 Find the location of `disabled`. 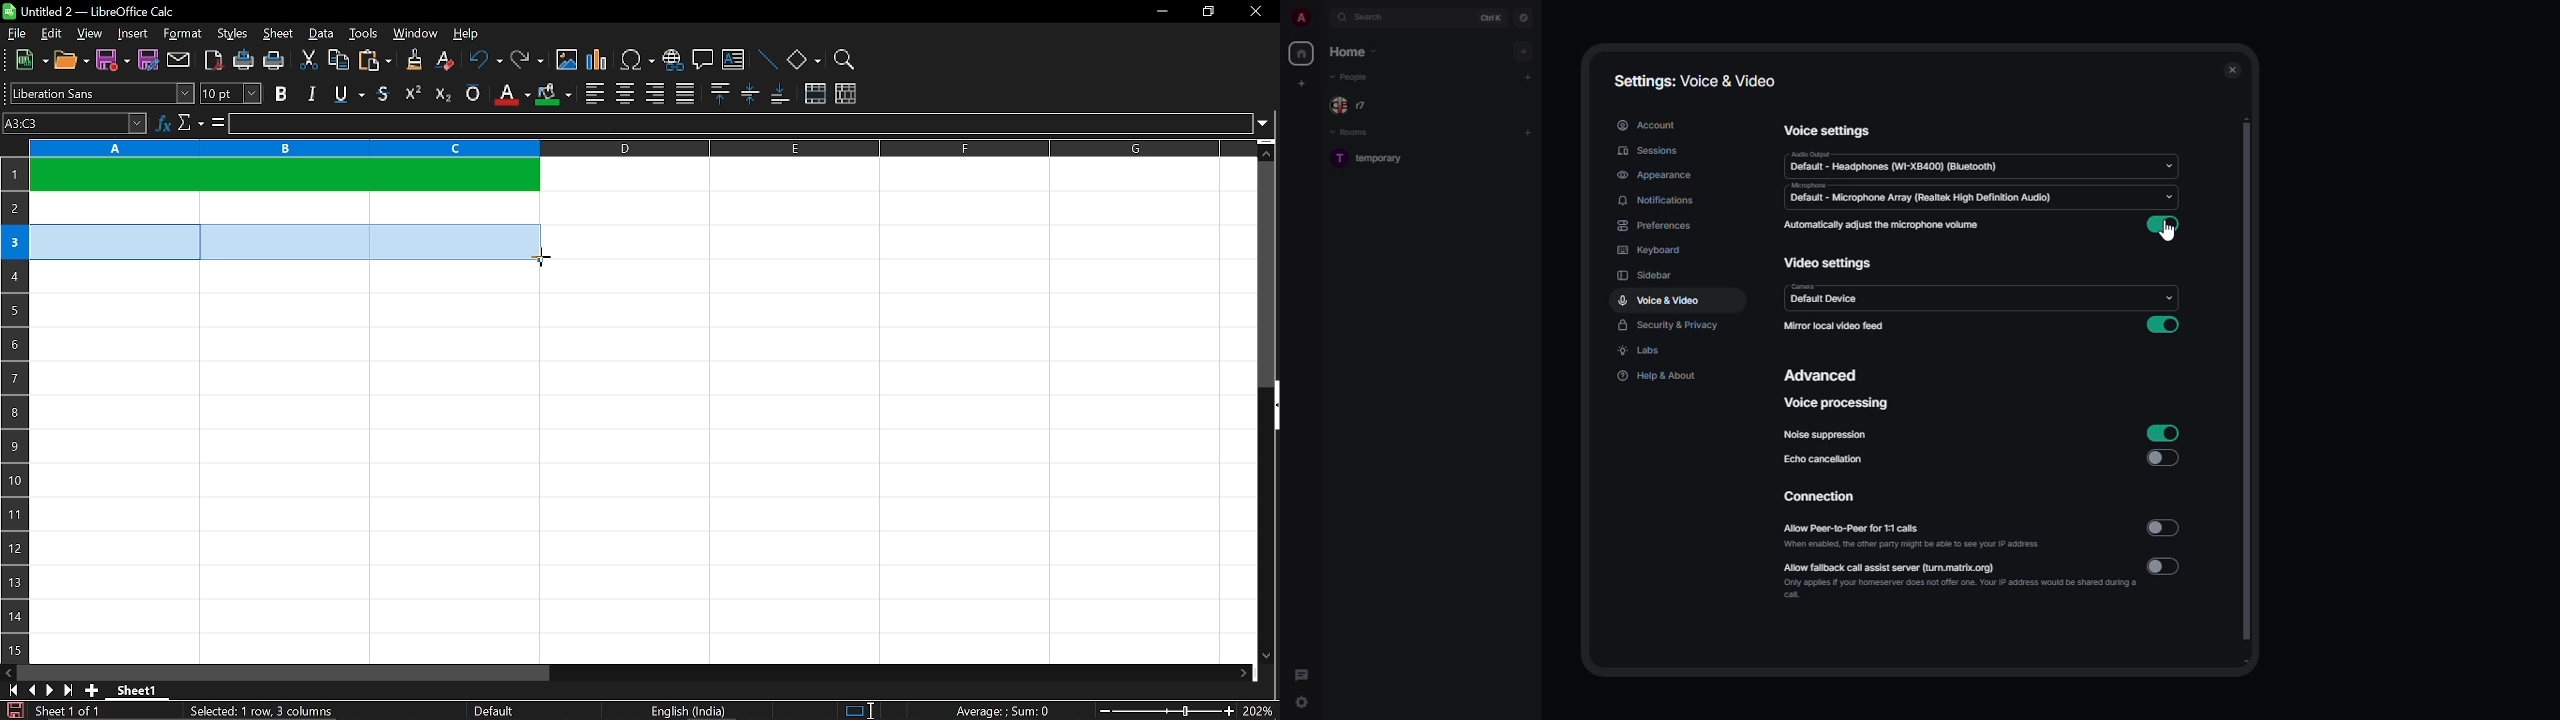

disabled is located at coordinates (2168, 458).